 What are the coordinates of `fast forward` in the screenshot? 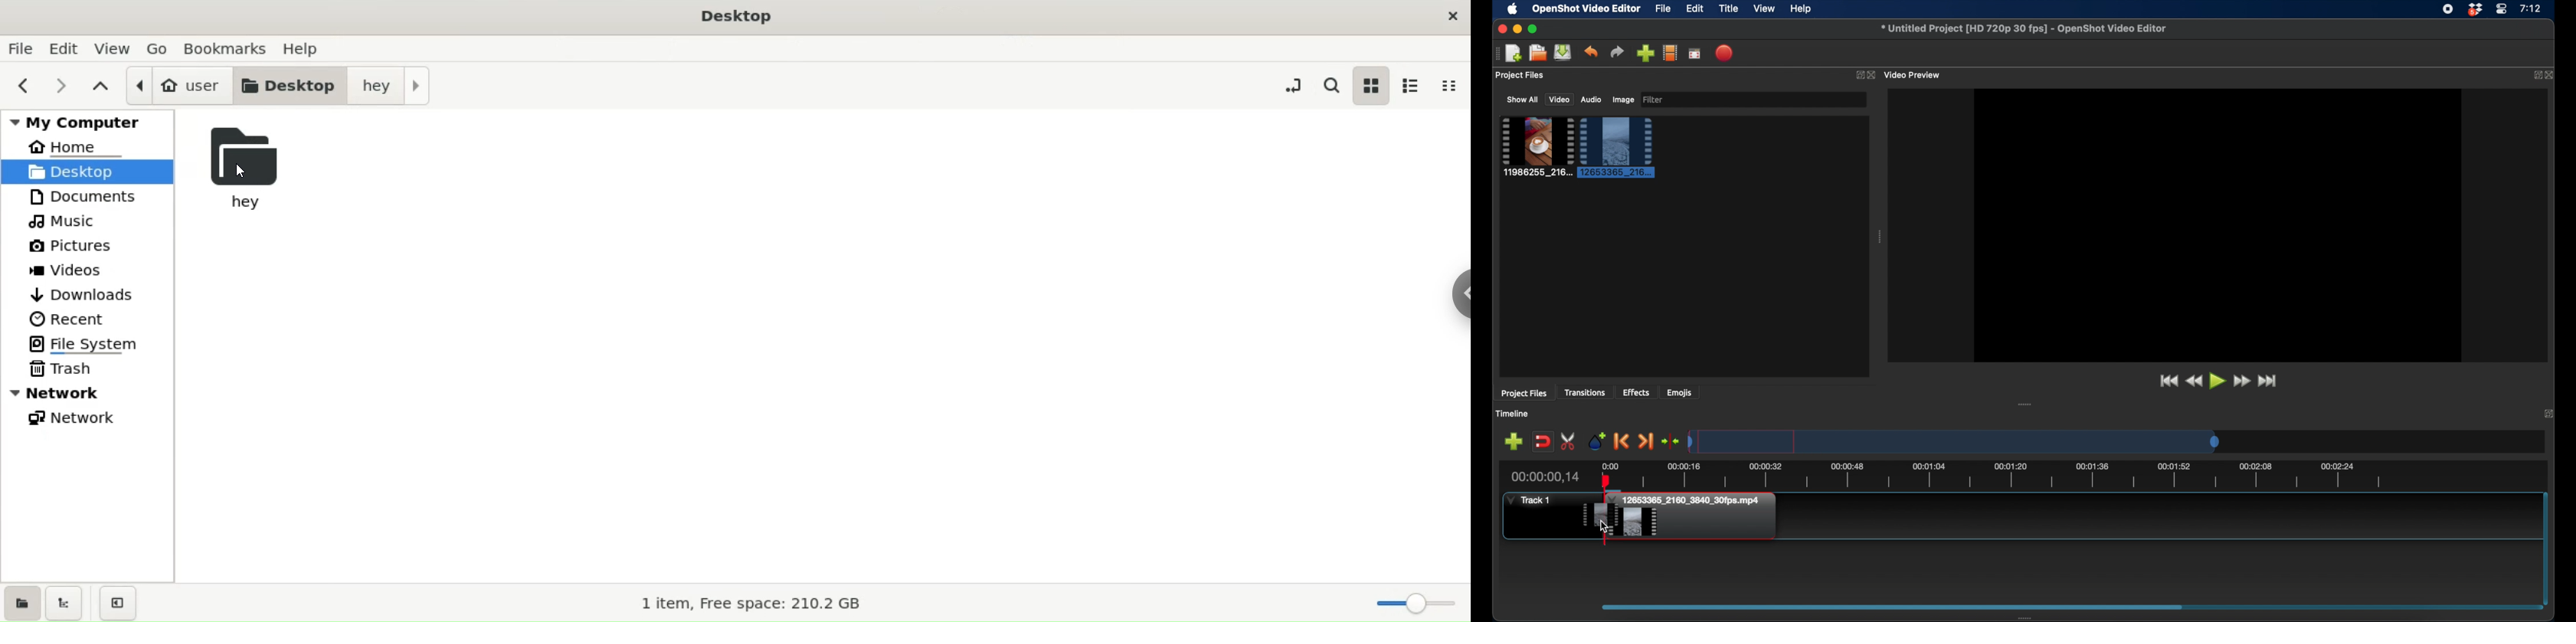 It's located at (2244, 381).